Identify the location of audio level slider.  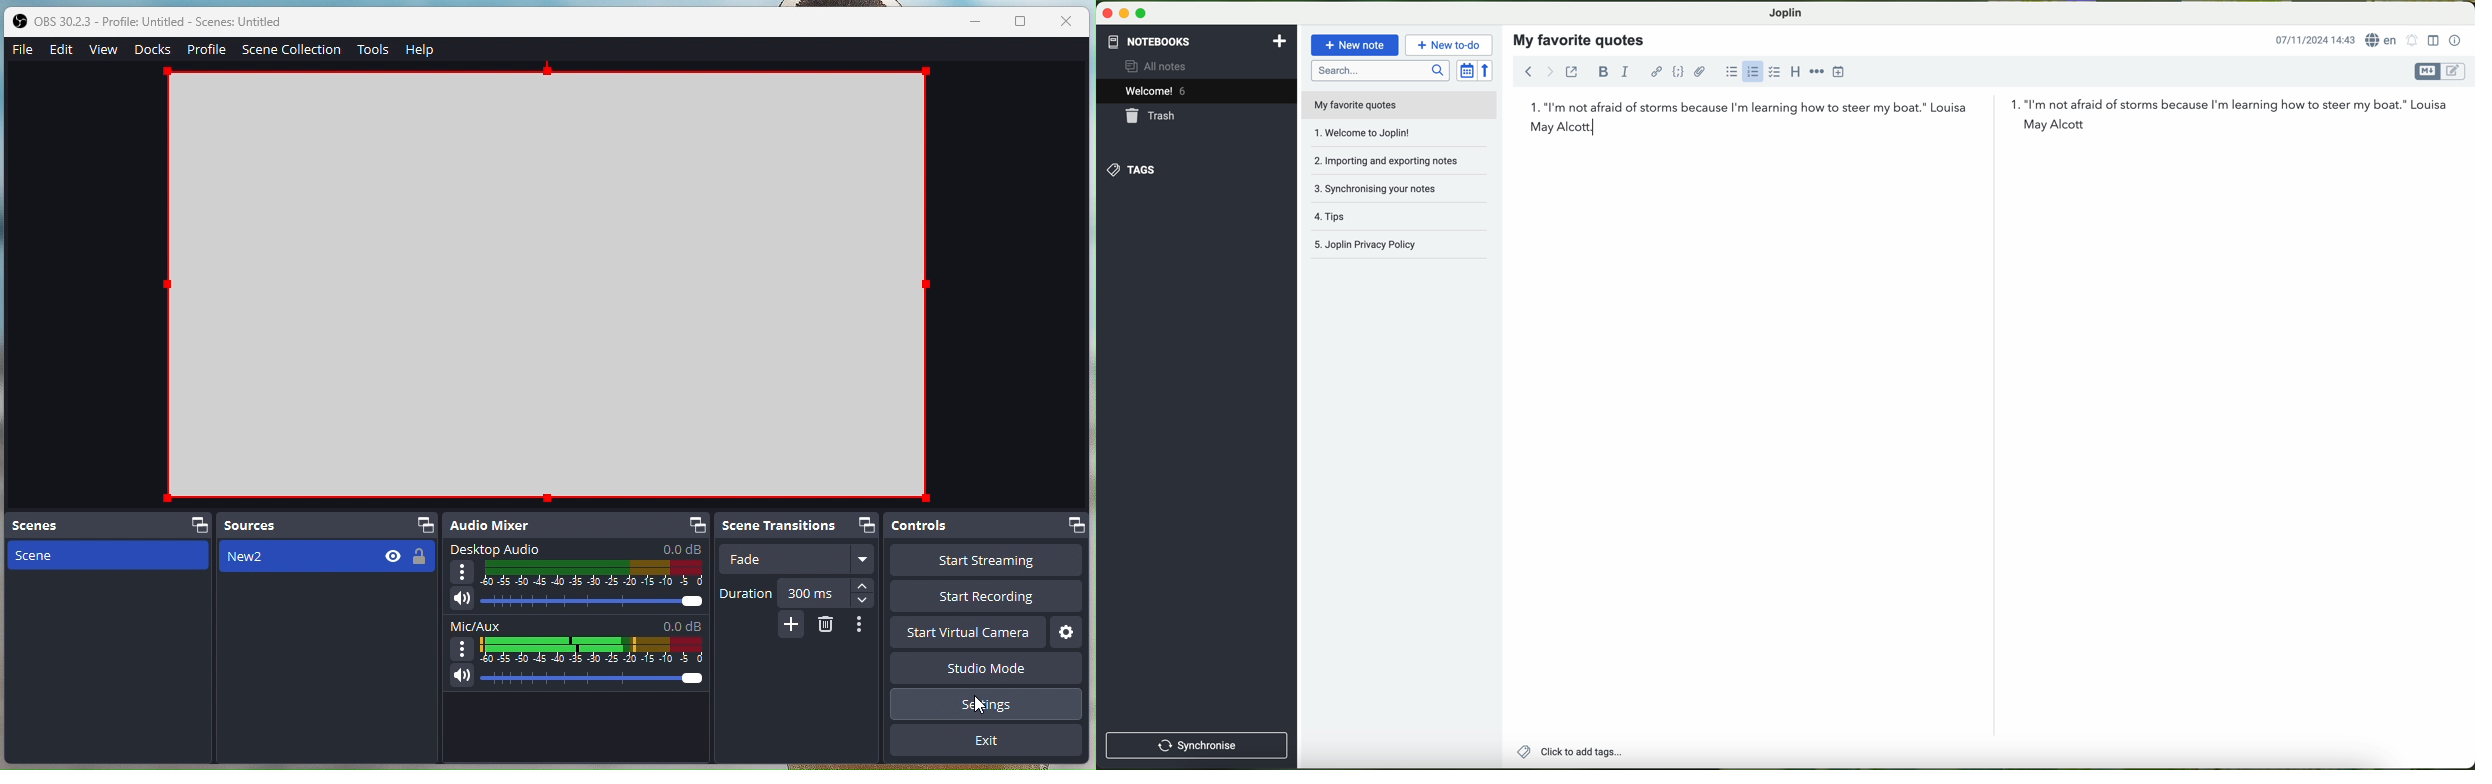
(595, 680).